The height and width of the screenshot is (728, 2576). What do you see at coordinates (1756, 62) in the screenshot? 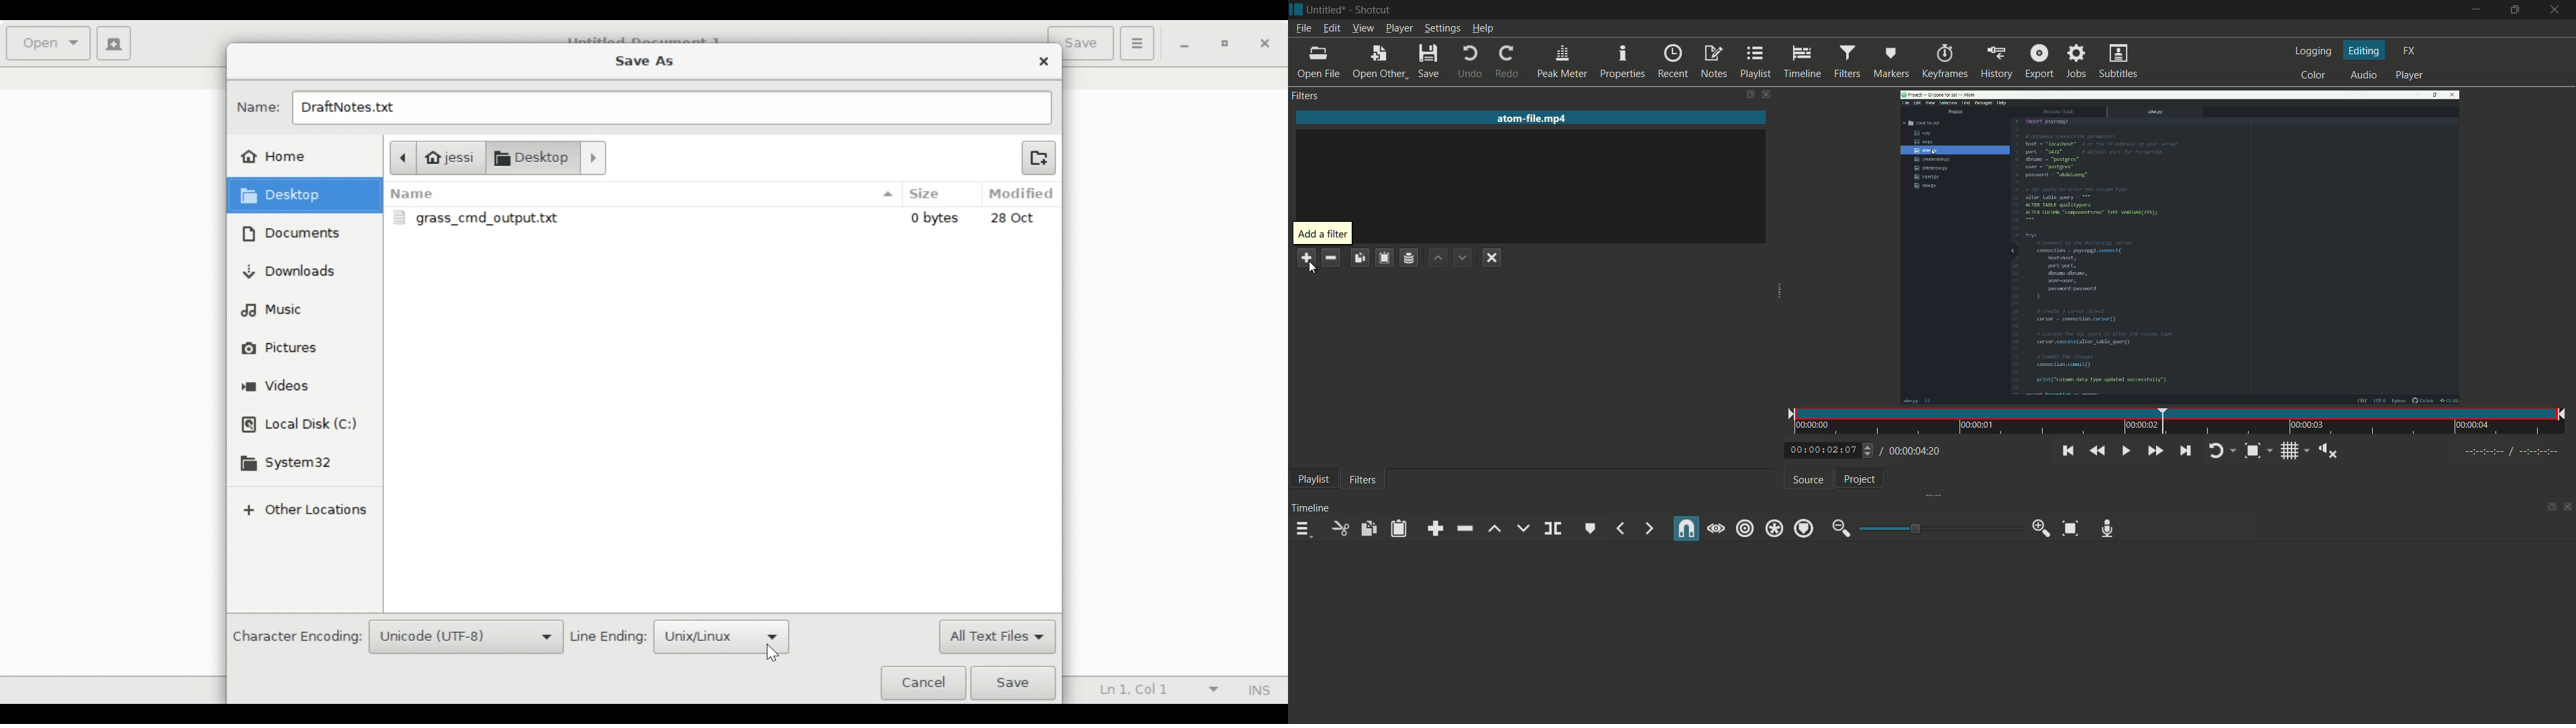
I see `playlist` at bounding box center [1756, 62].